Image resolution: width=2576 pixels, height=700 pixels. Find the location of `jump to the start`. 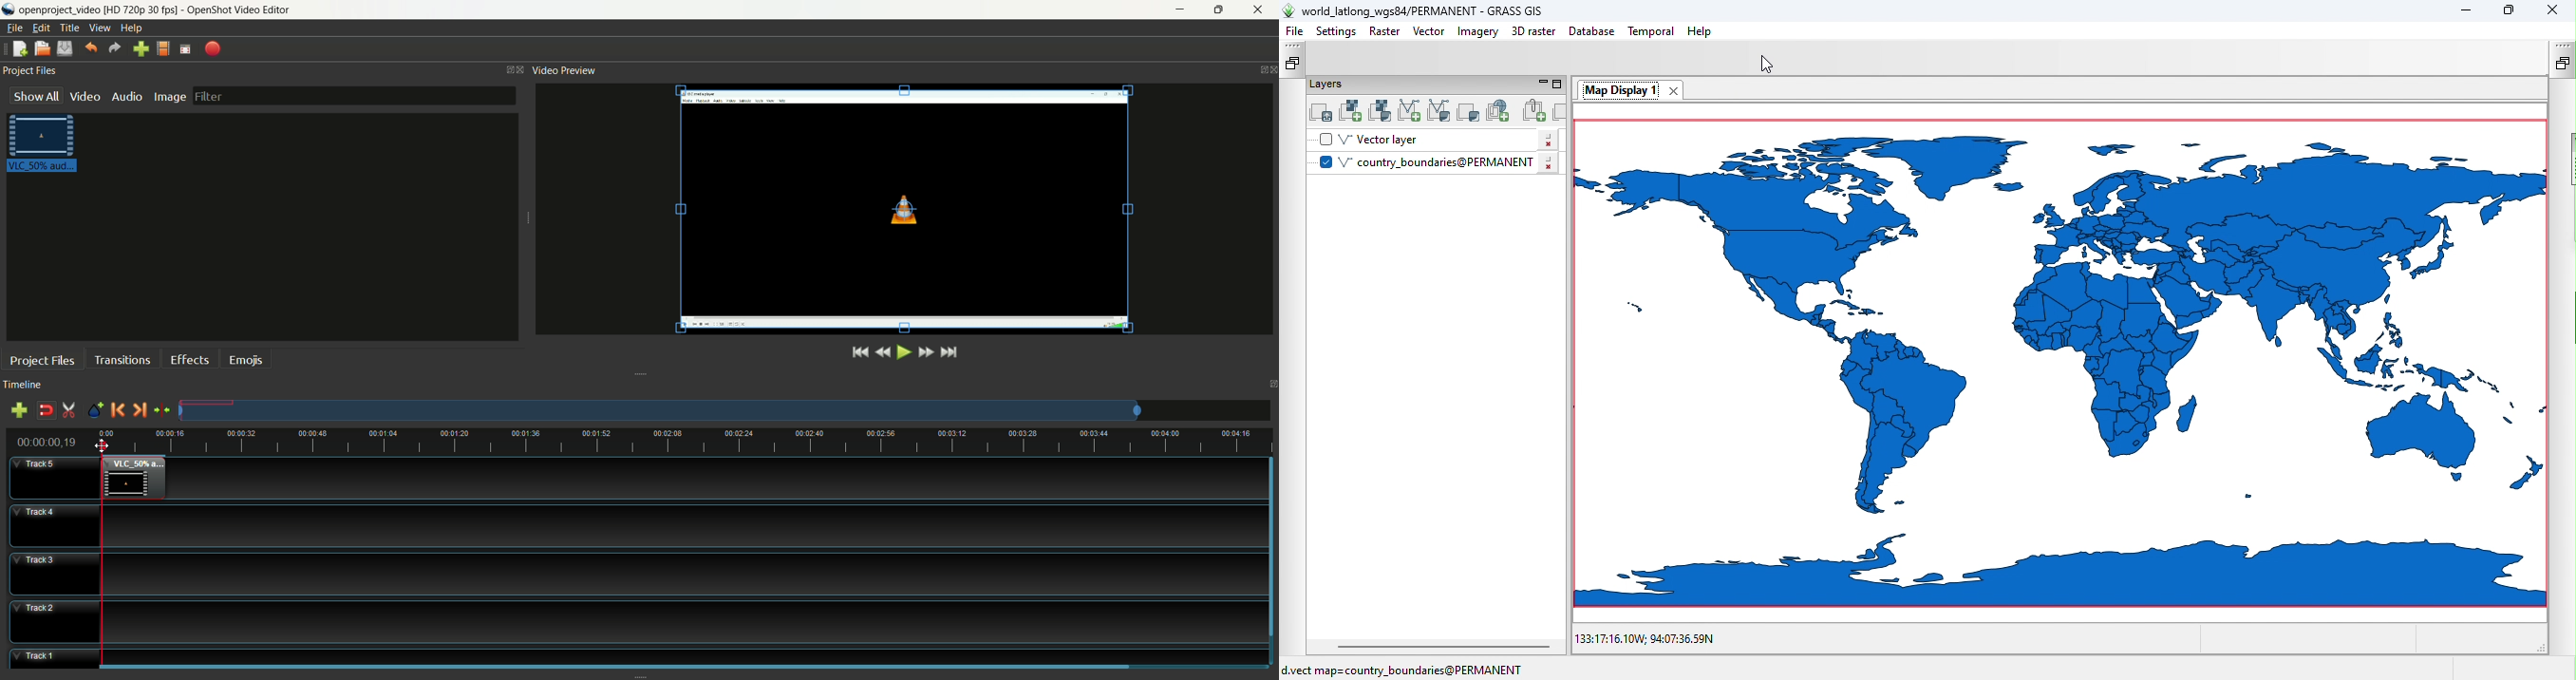

jump to the start is located at coordinates (860, 351).